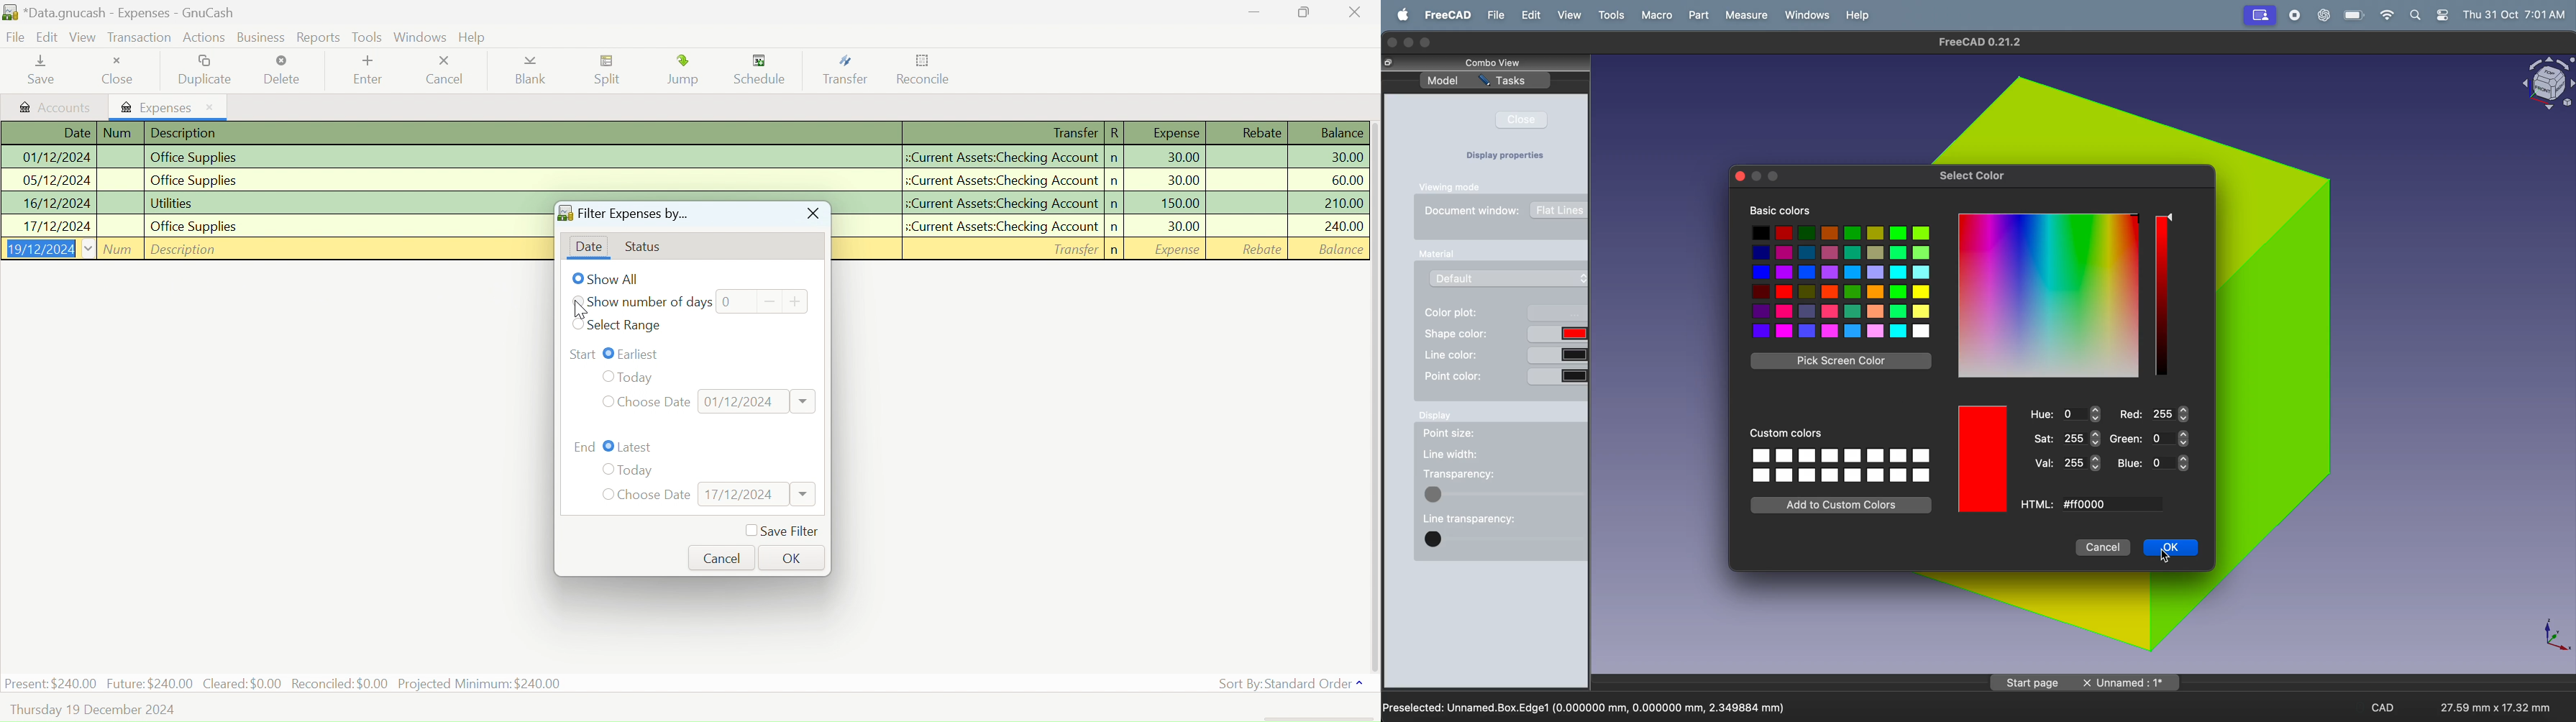 This screenshot has width=2576, height=728. What do you see at coordinates (1841, 505) in the screenshot?
I see `add custom colors` at bounding box center [1841, 505].